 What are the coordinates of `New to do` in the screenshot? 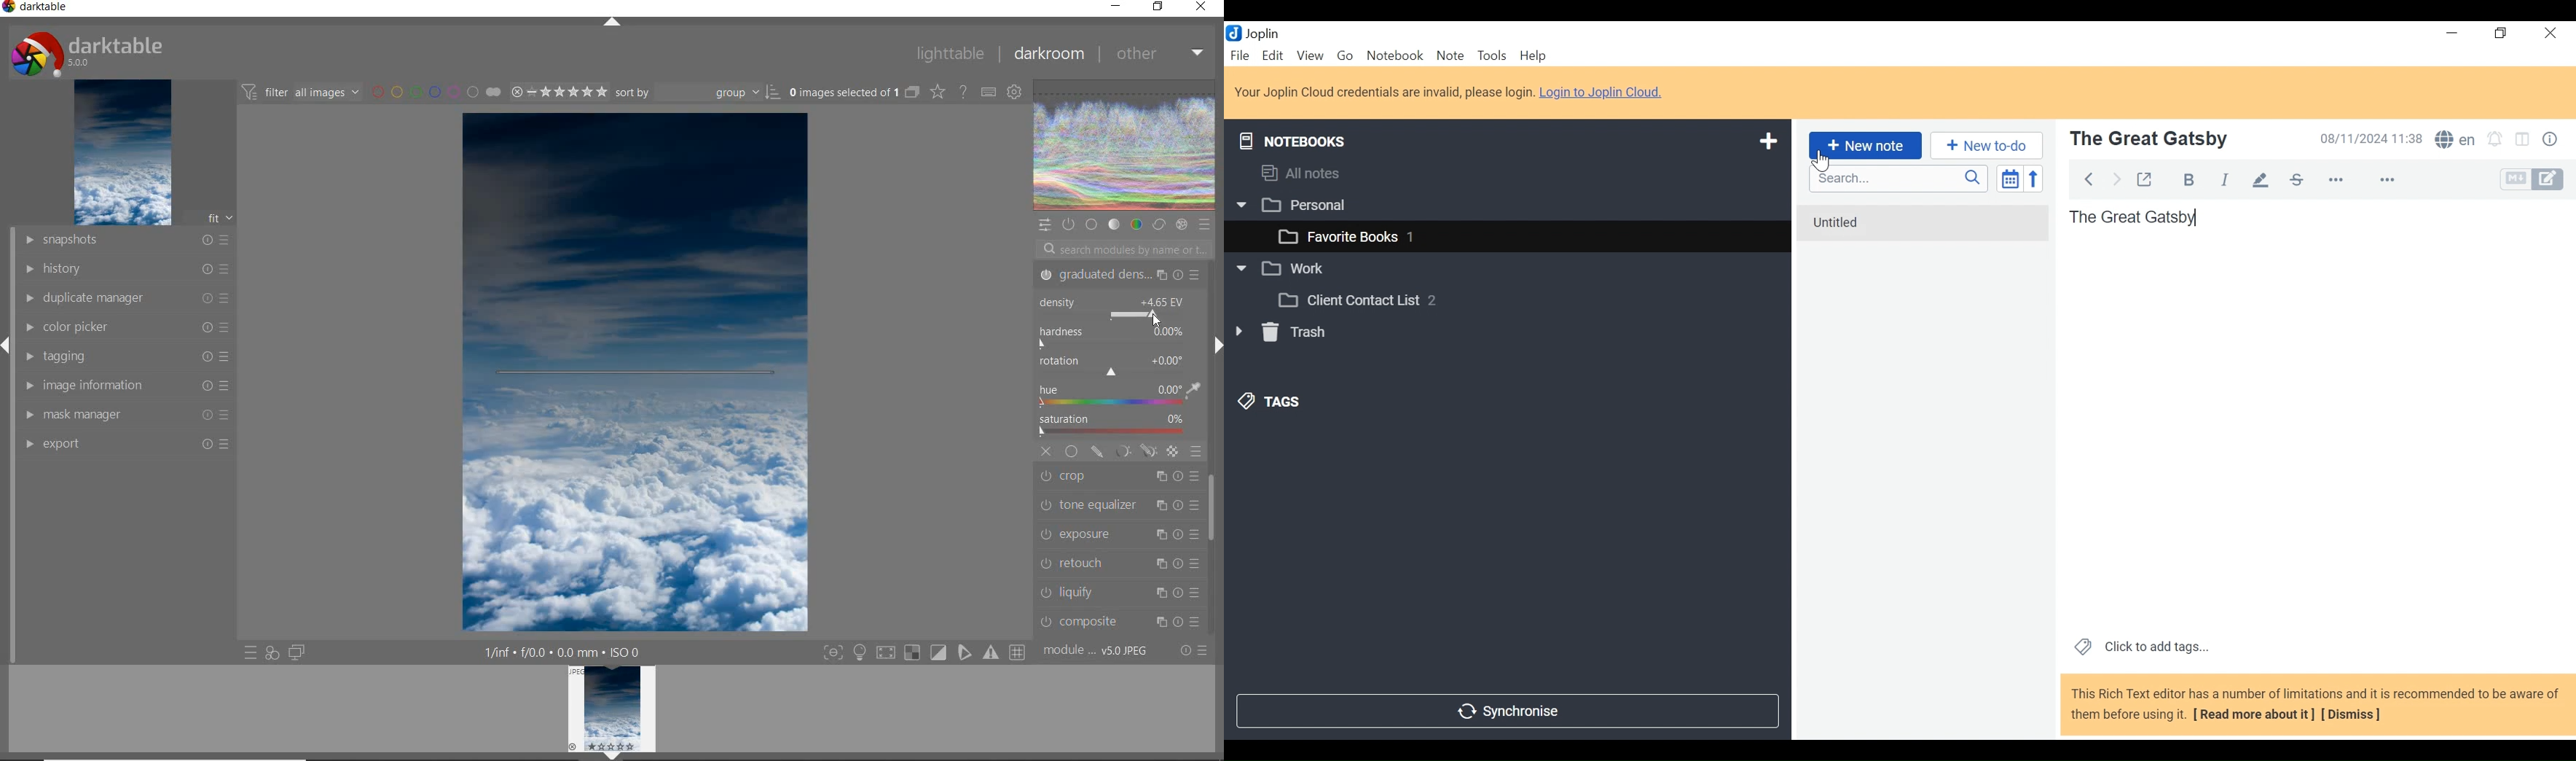 It's located at (1984, 146).